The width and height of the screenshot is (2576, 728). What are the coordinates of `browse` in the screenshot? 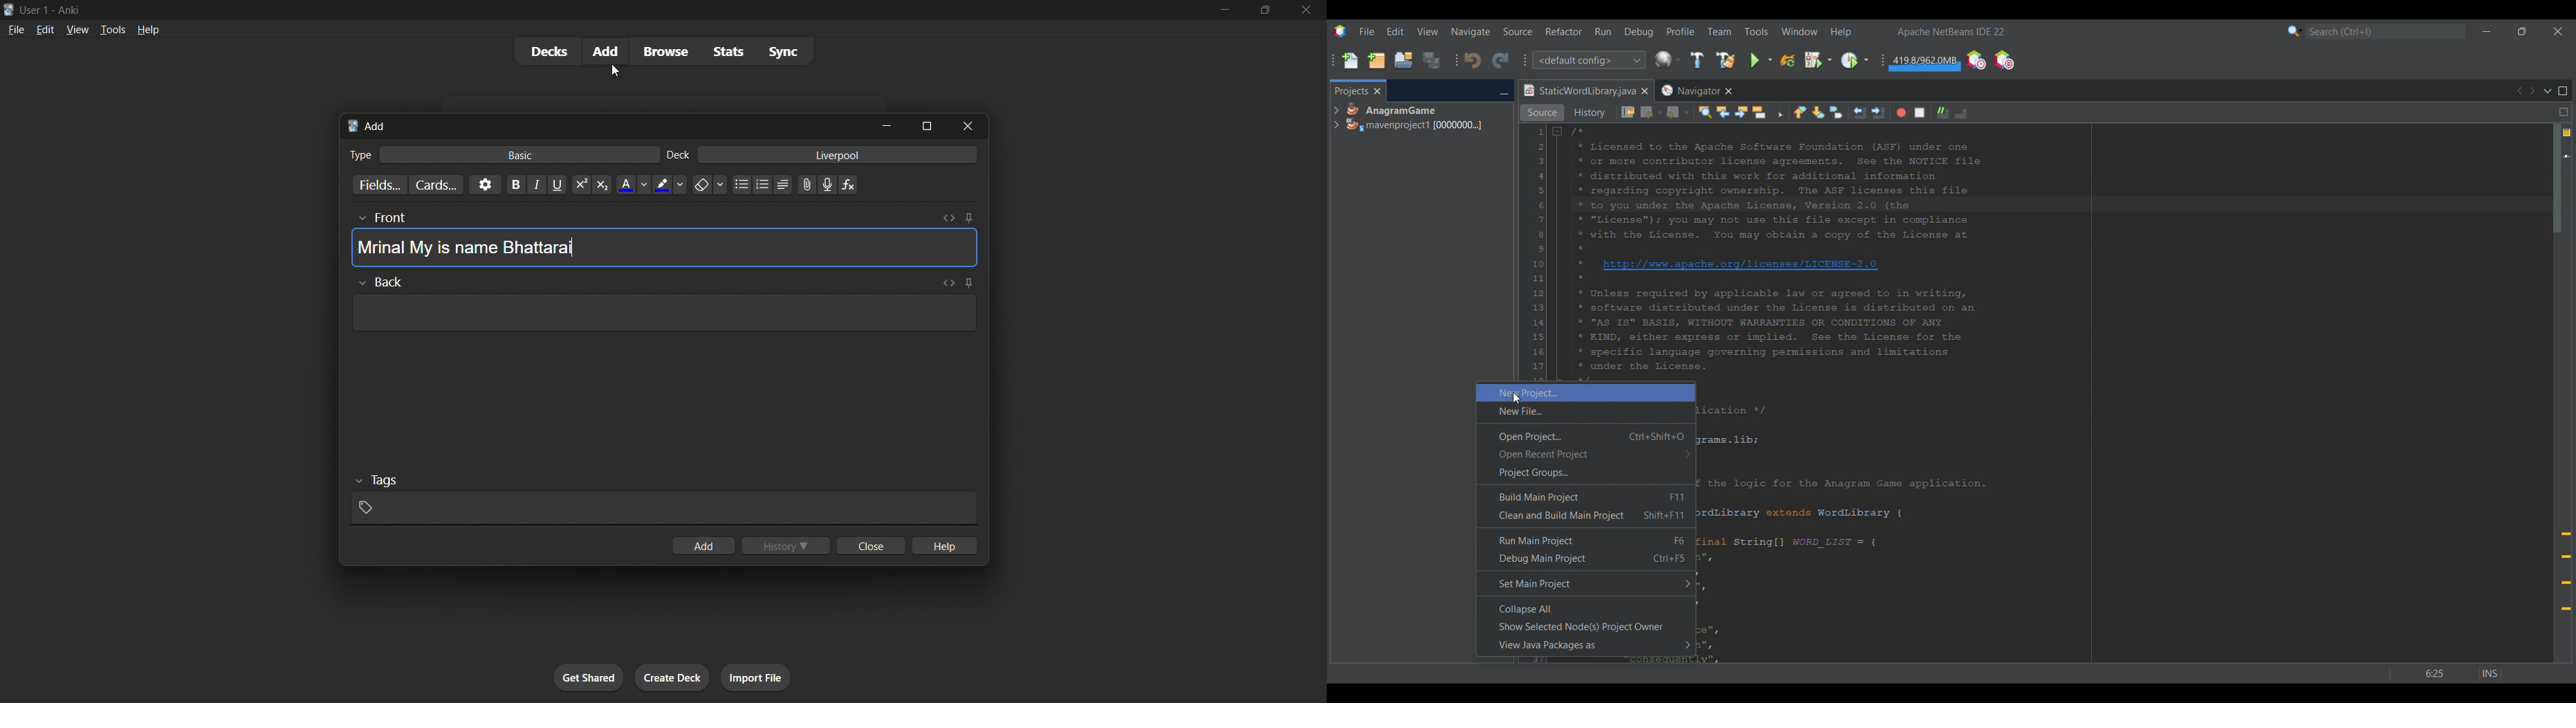 It's located at (660, 51).